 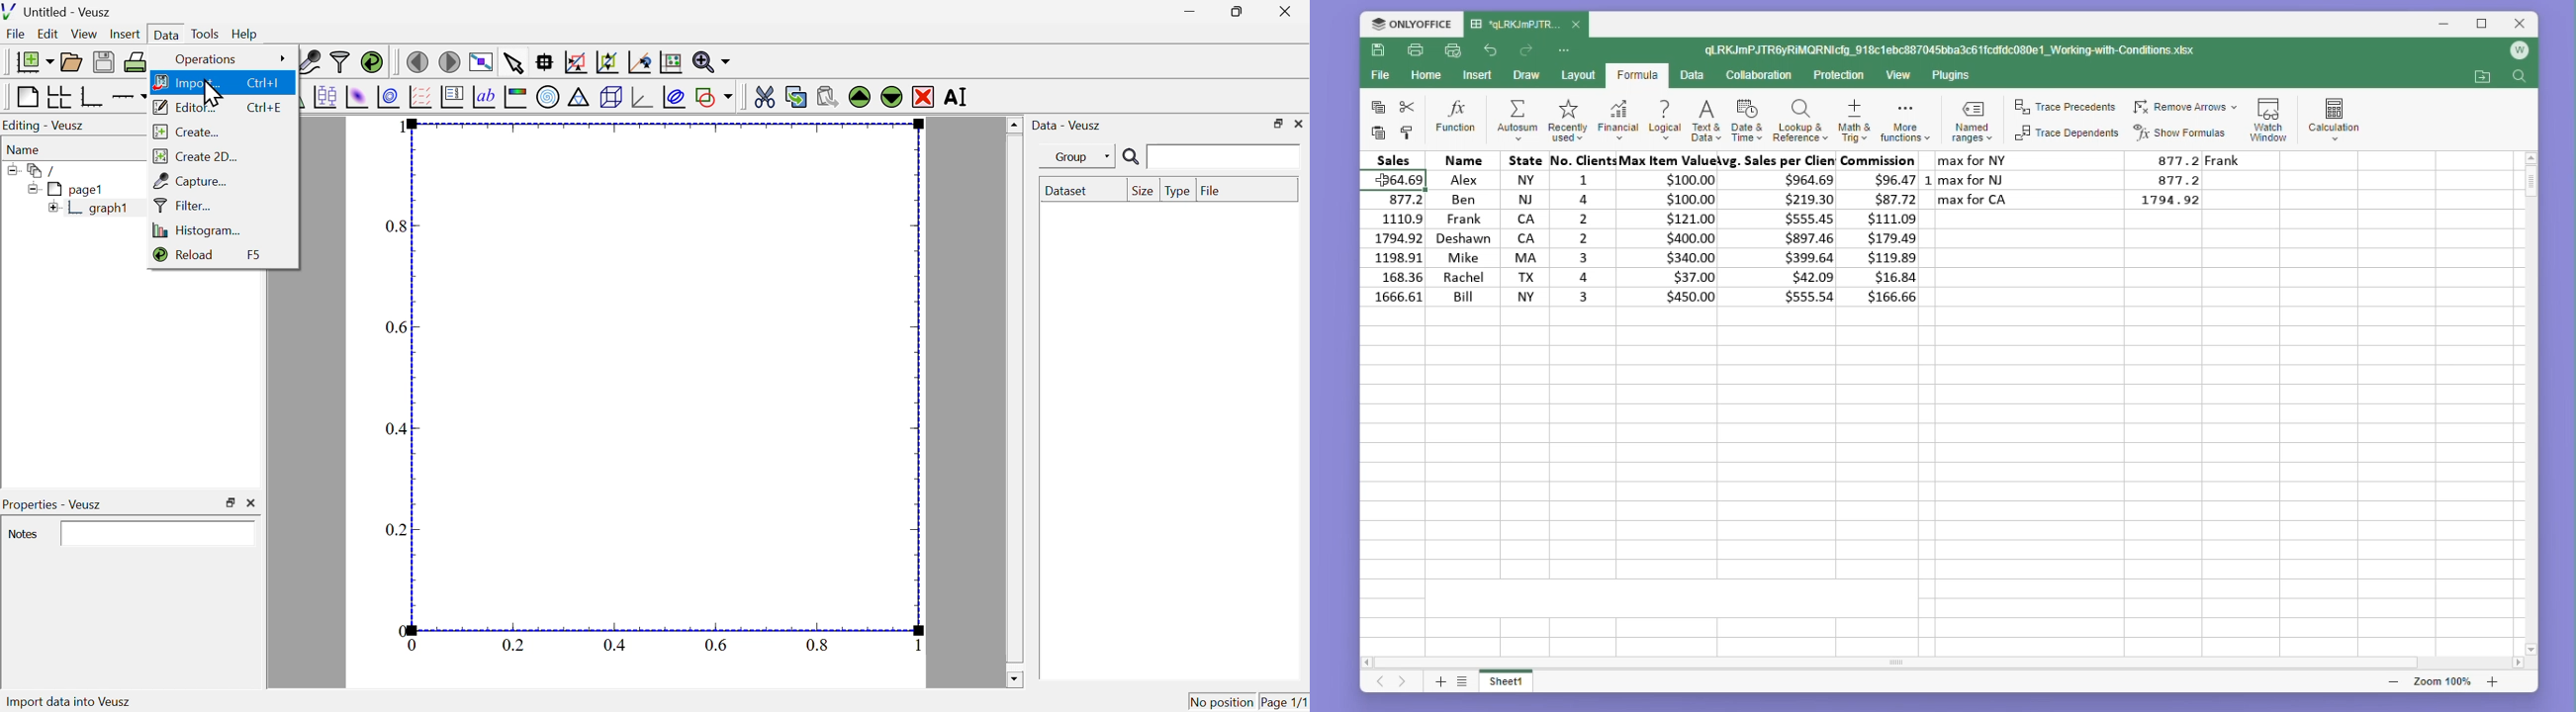 I want to click on arrange graphs in a grid, so click(x=59, y=98).